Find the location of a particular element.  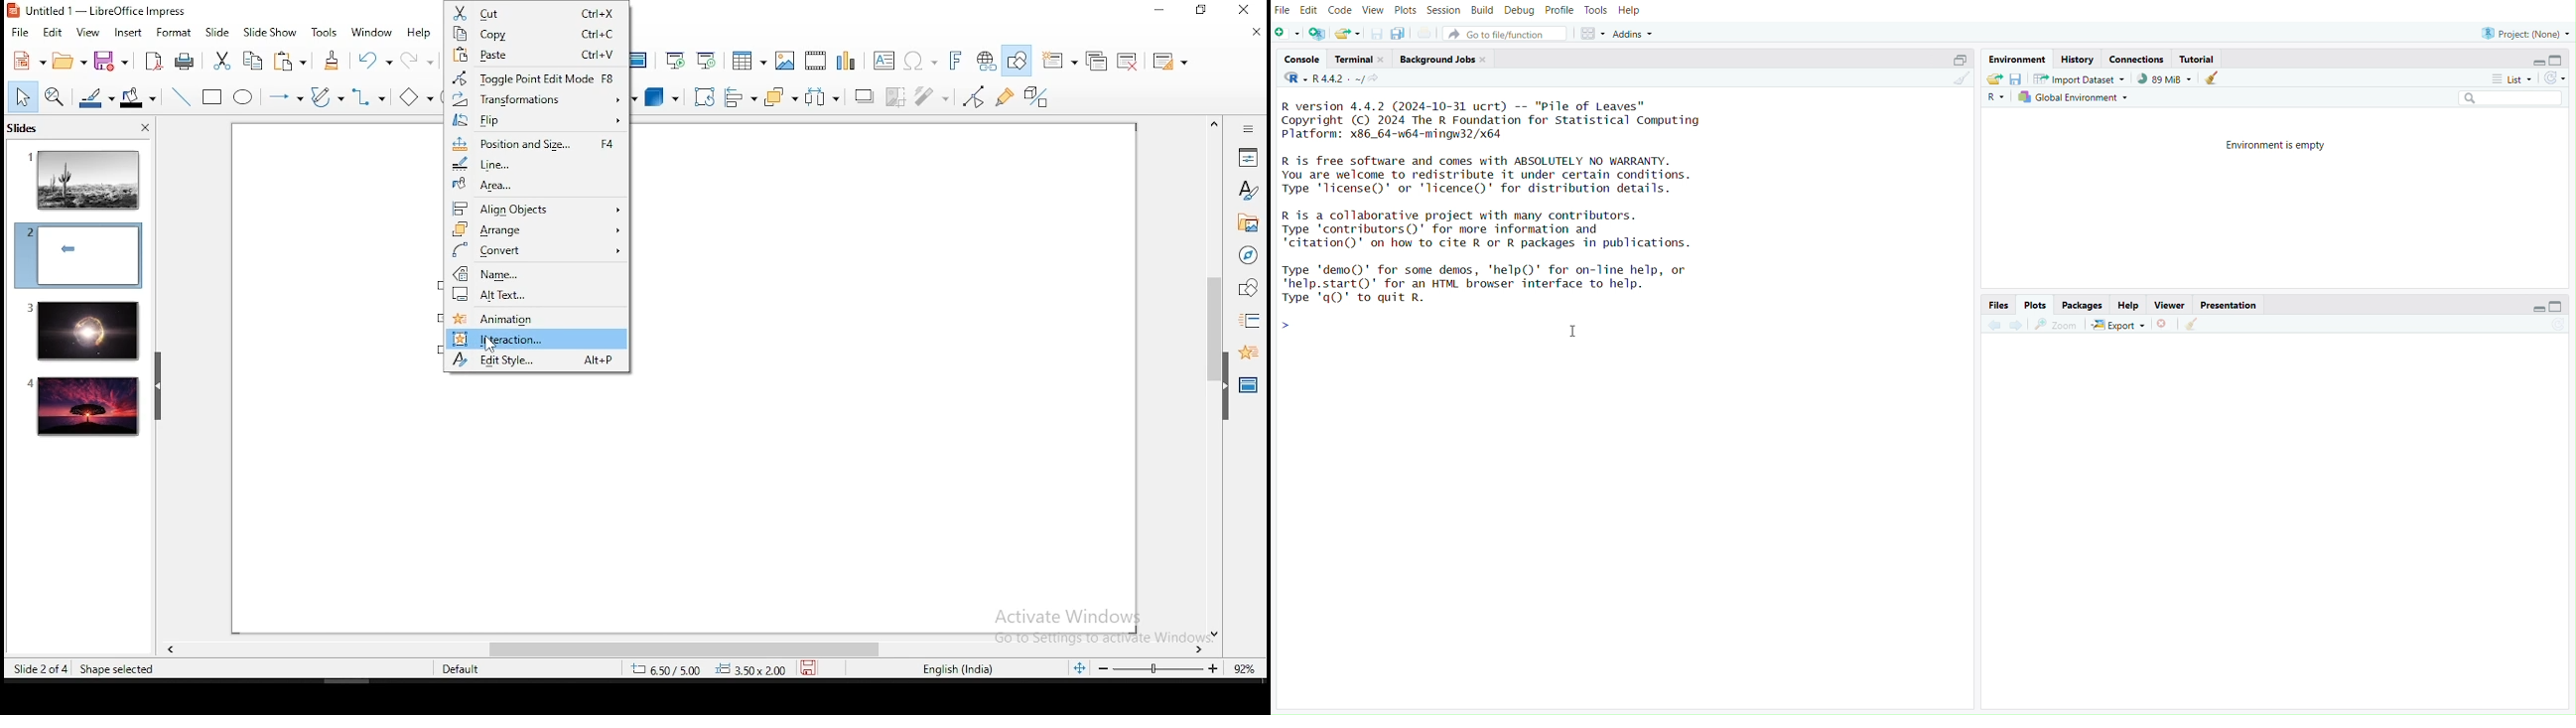

file is located at coordinates (19, 32).